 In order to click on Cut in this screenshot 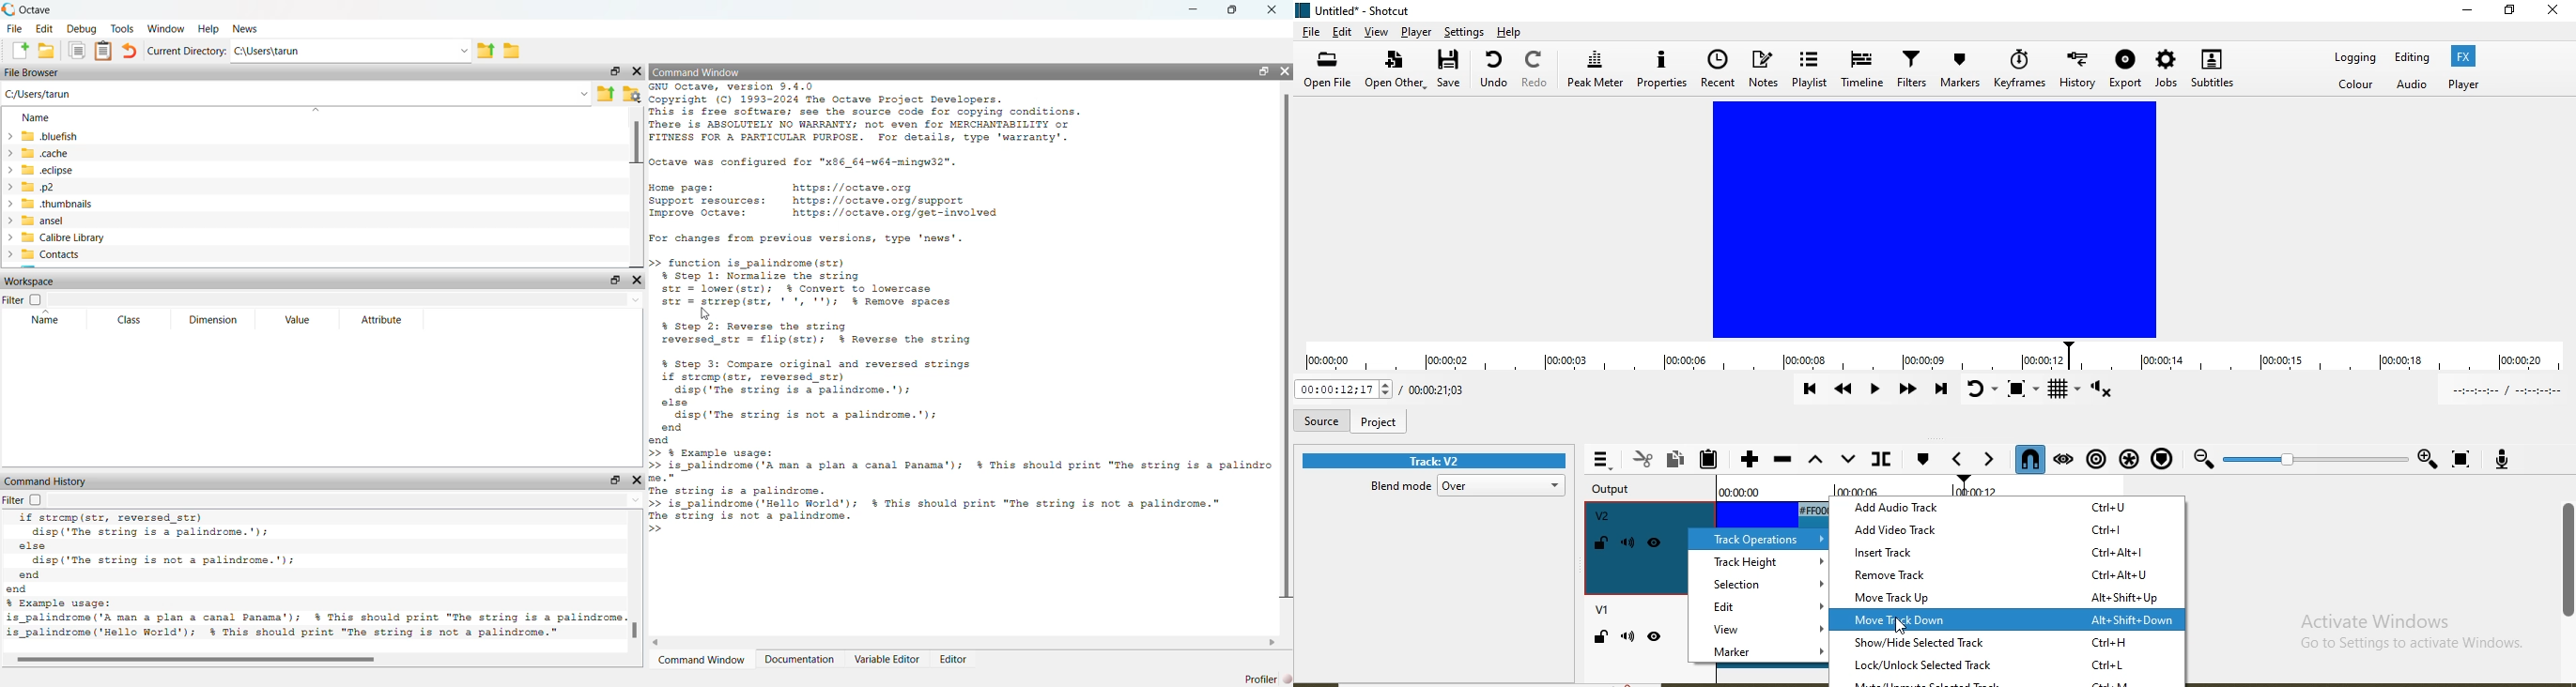, I will do `click(1643, 460)`.